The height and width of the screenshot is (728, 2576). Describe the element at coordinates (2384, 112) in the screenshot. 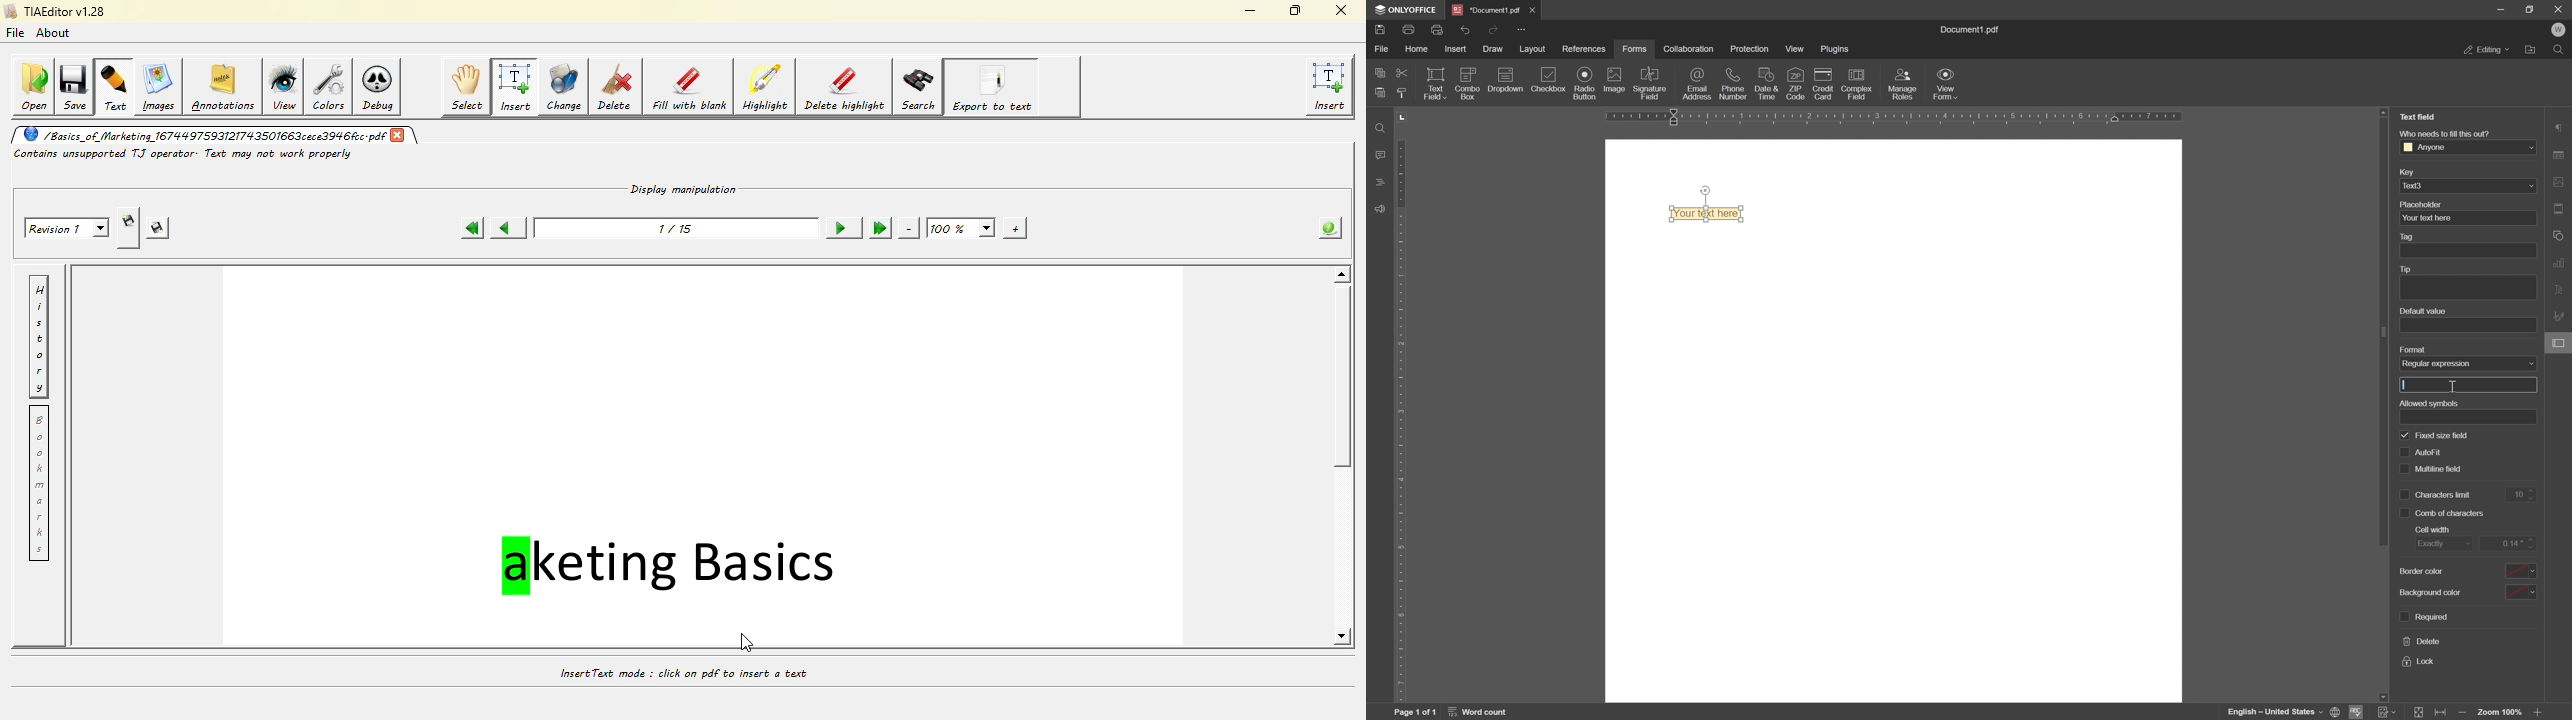

I see `scroll up` at that location.